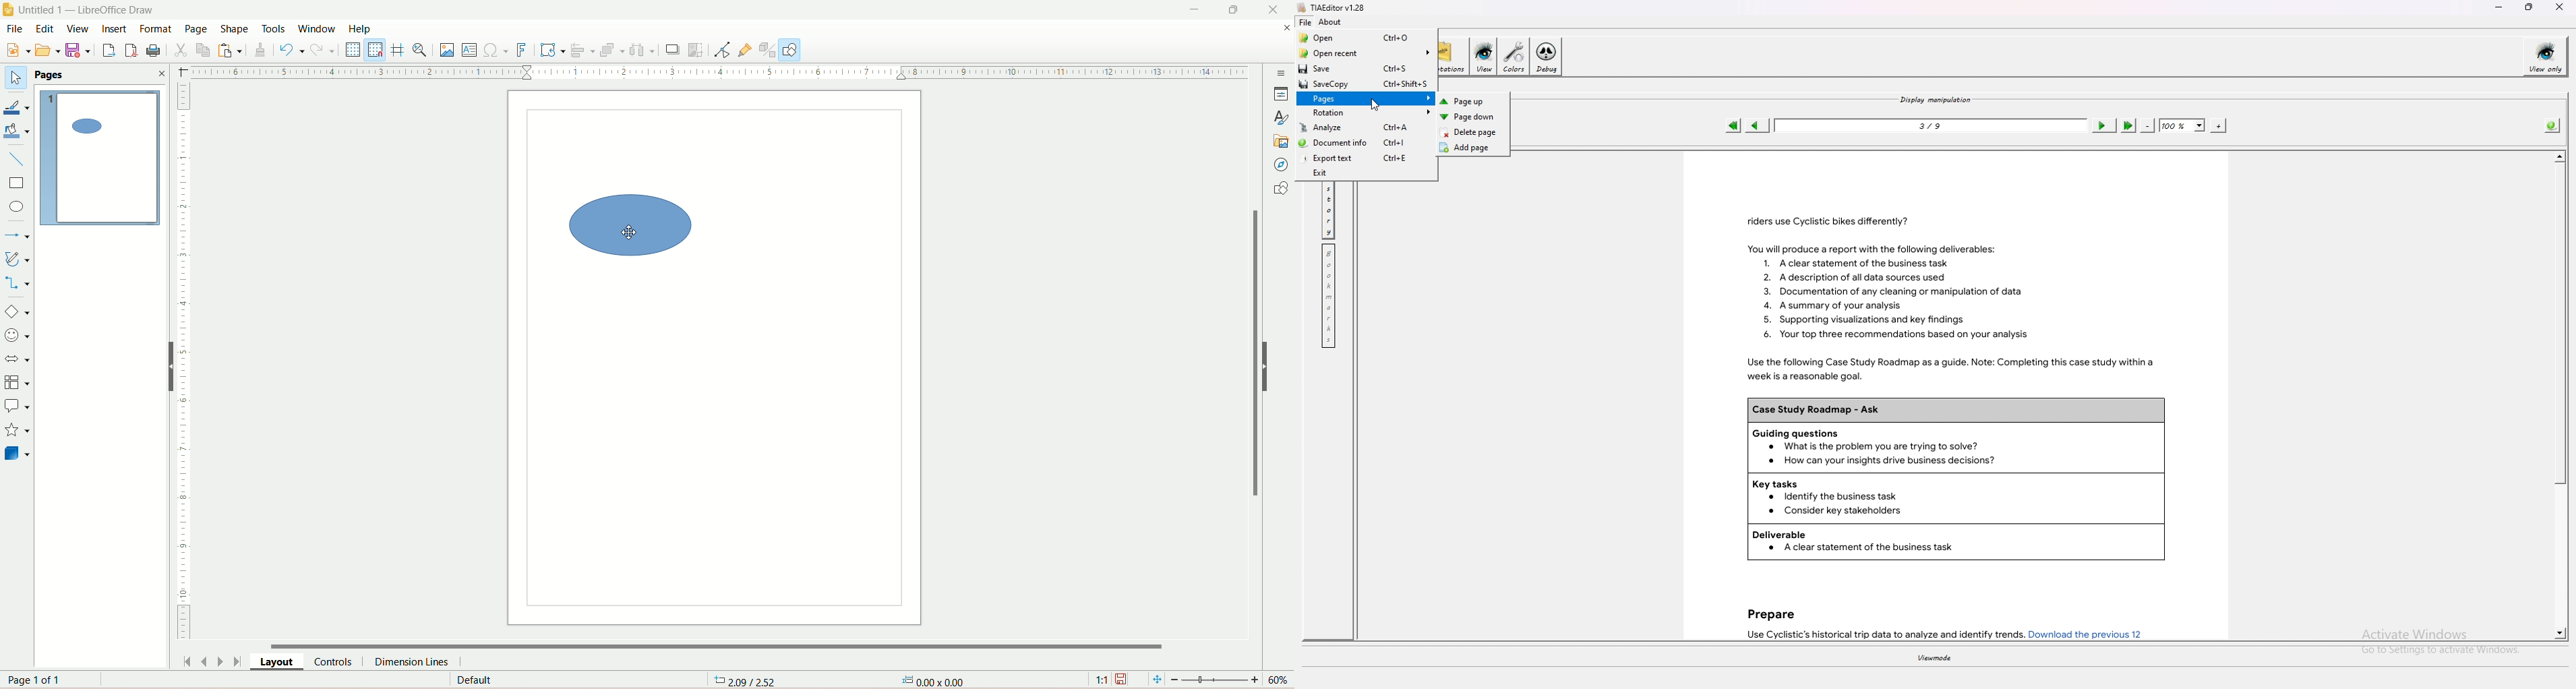  I want to click on , so click(447, 50).